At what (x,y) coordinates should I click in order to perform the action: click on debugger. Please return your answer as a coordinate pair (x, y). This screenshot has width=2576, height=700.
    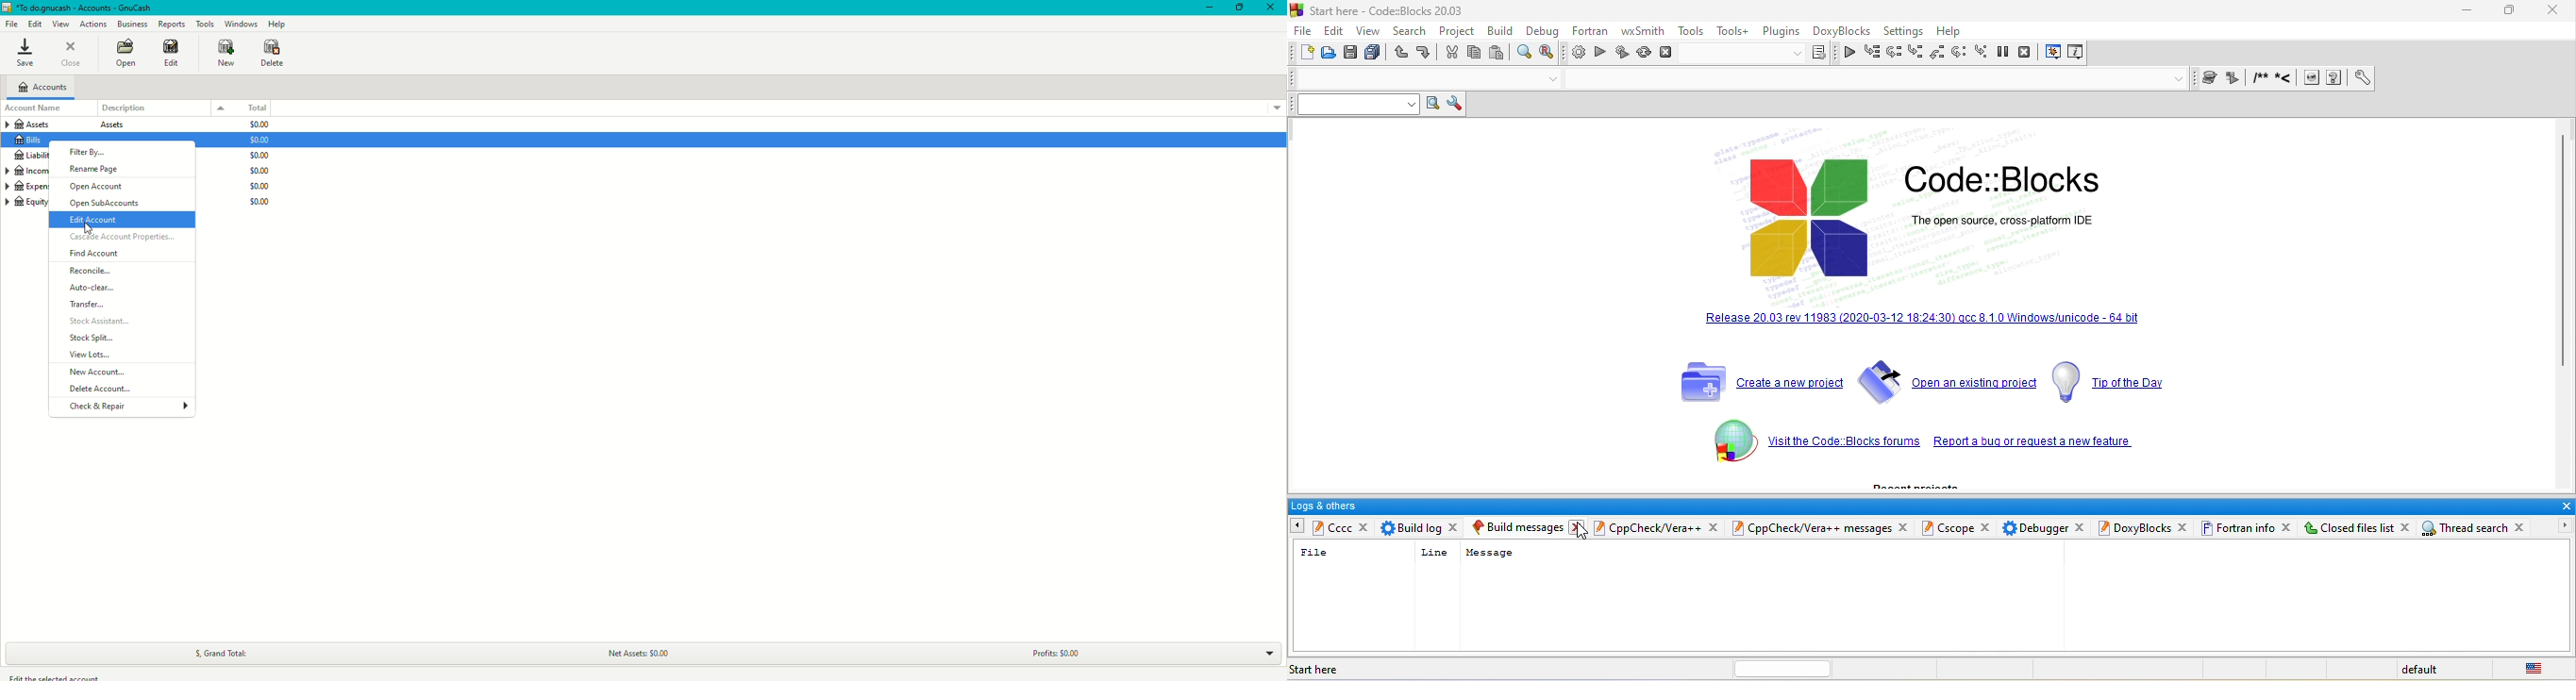
    Looking at the image, I should click on (2035, 527).